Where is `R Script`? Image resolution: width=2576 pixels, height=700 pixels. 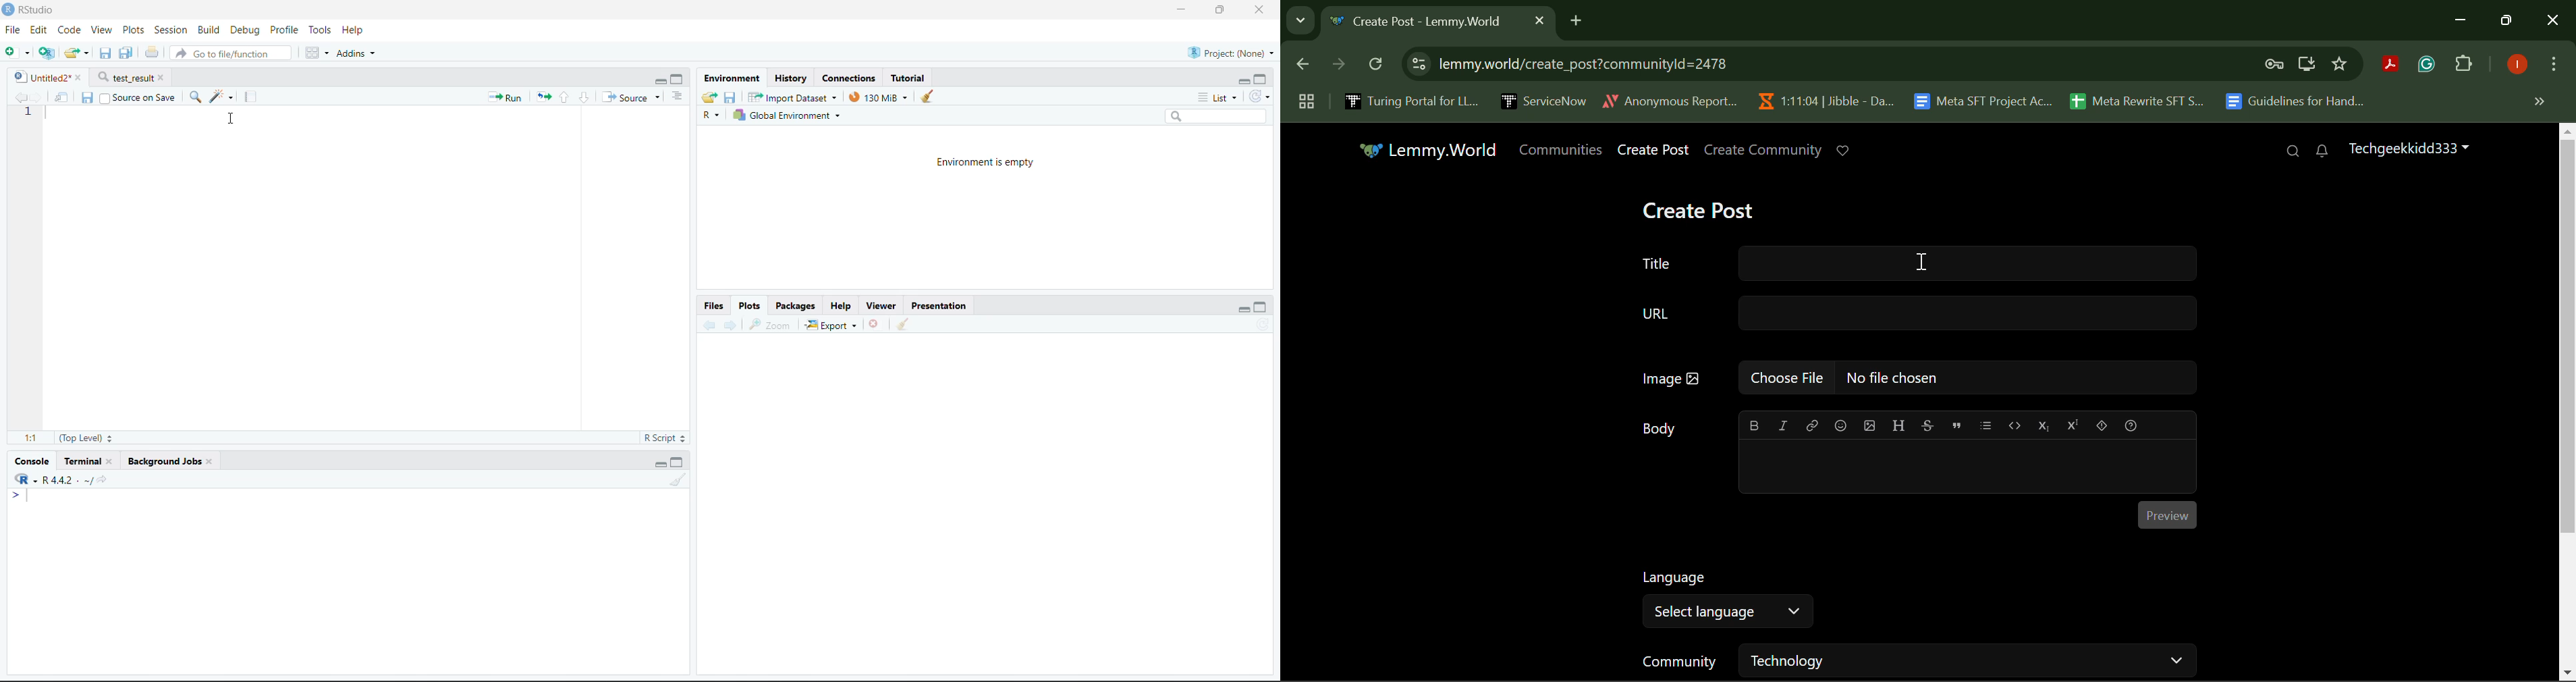
R Script is located at coordinates (666, 438).